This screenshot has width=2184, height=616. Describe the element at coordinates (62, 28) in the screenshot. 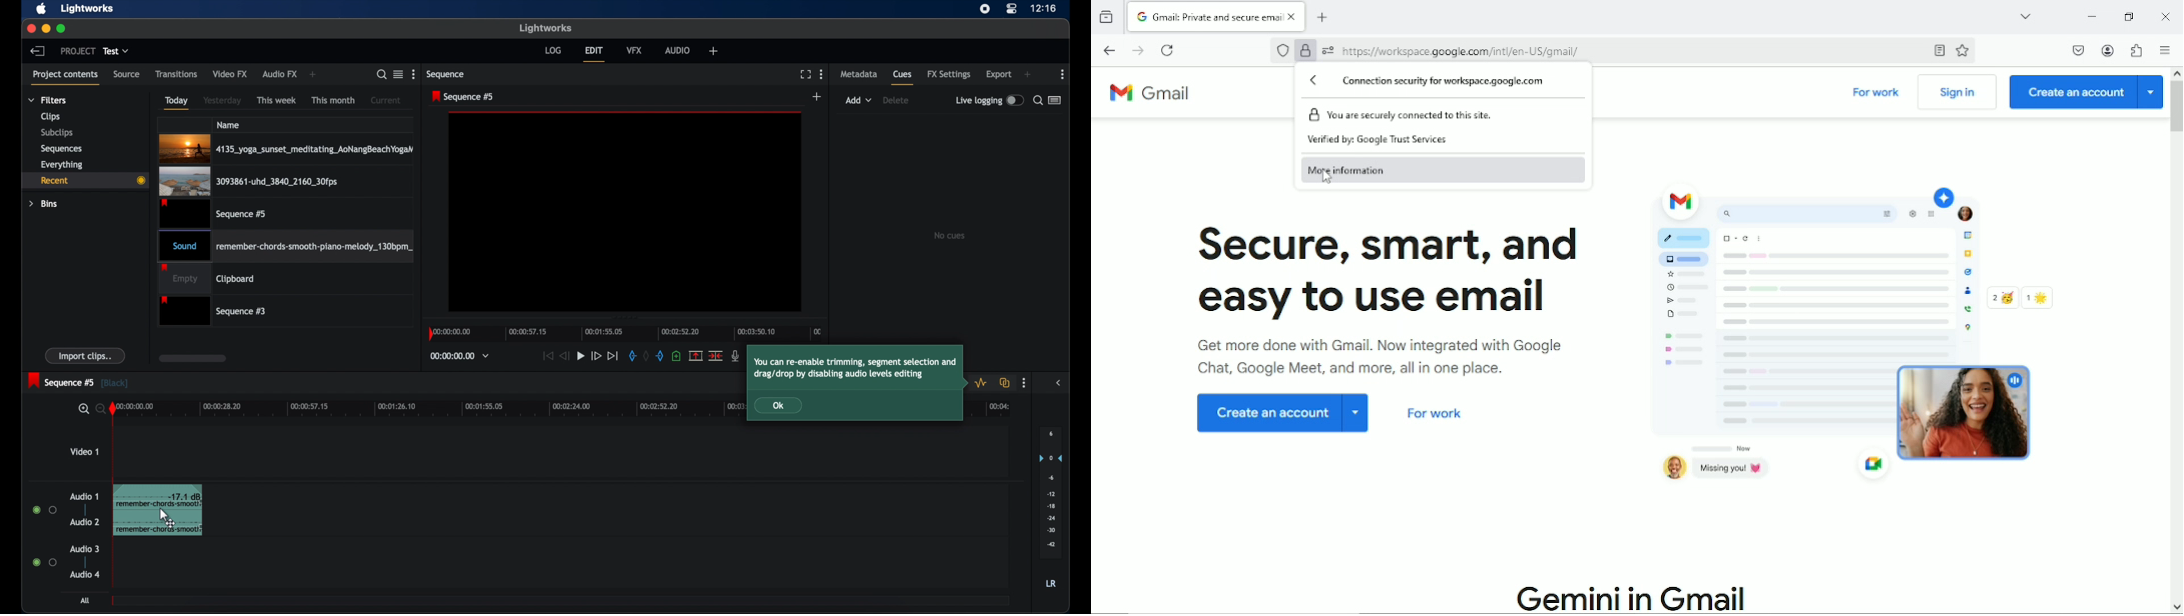

I see `maximize` at that location.